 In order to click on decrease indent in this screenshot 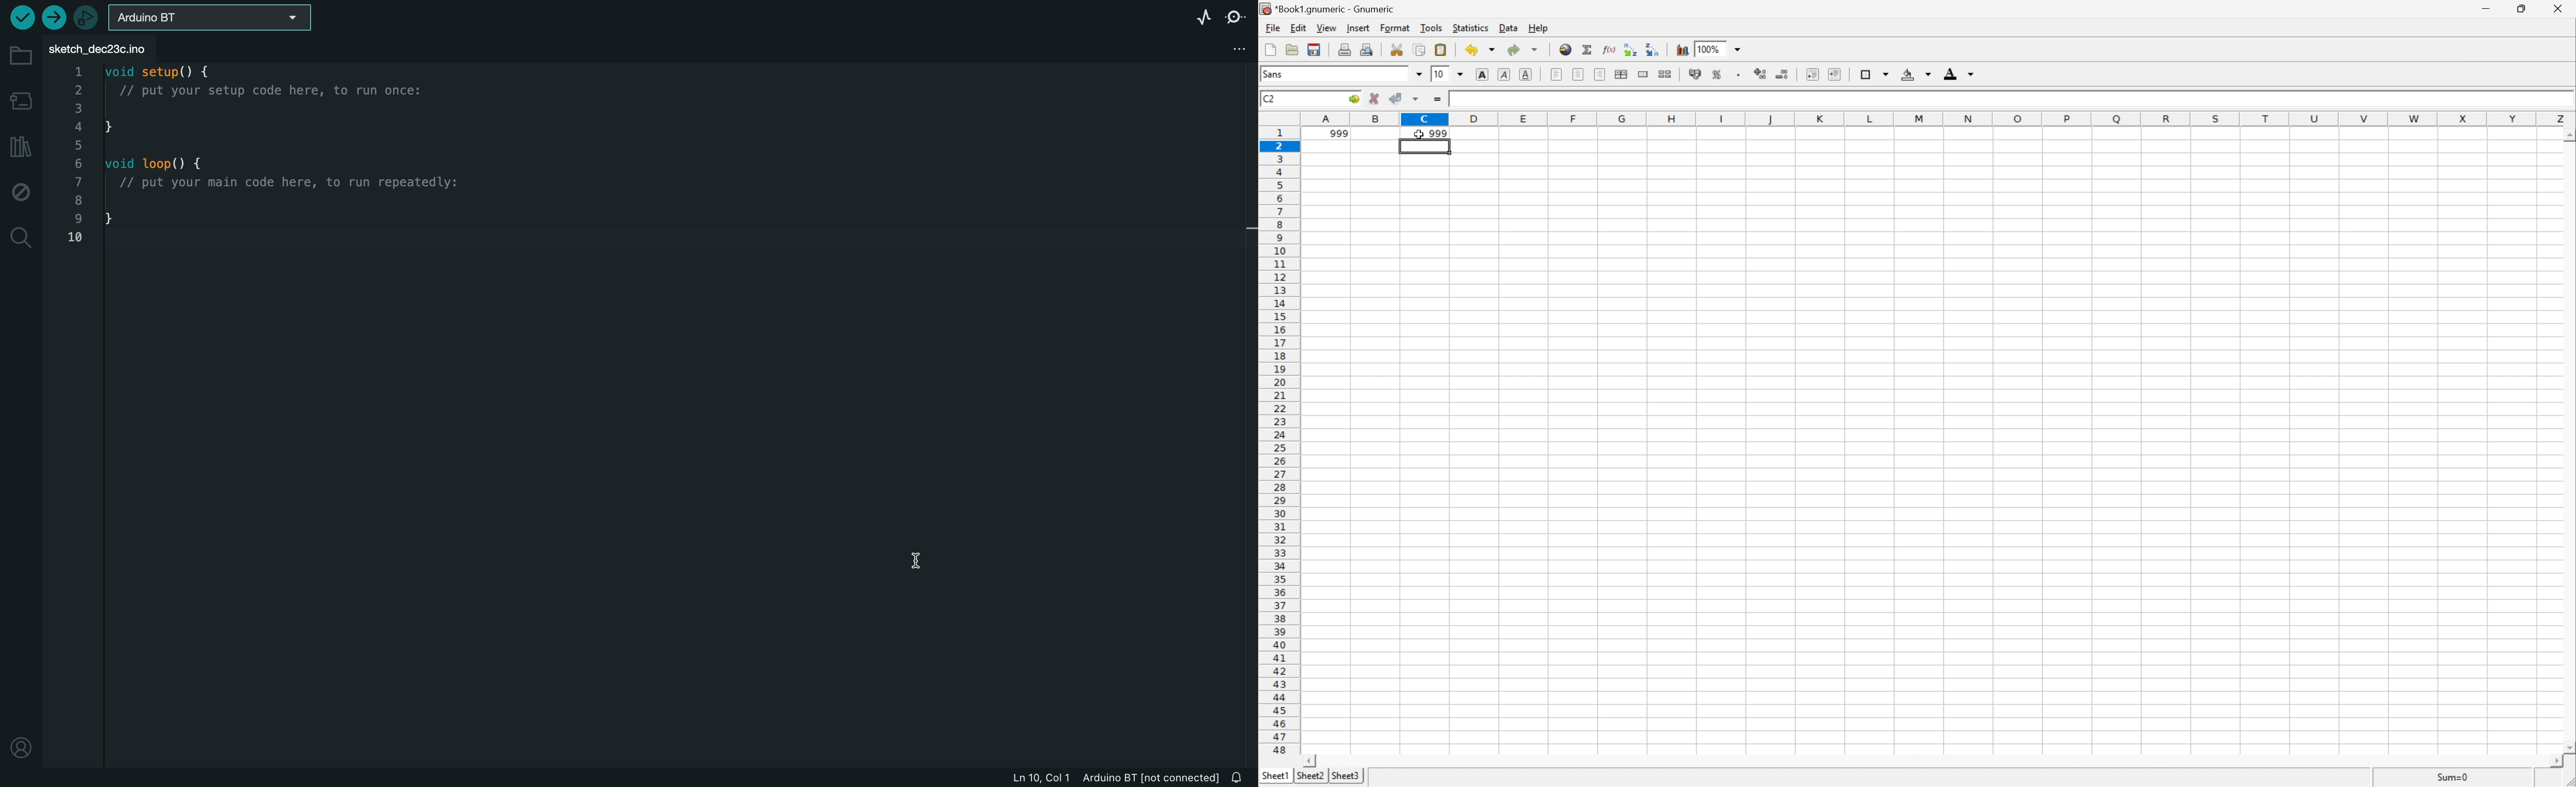, I will do `click(1813, 75)`.